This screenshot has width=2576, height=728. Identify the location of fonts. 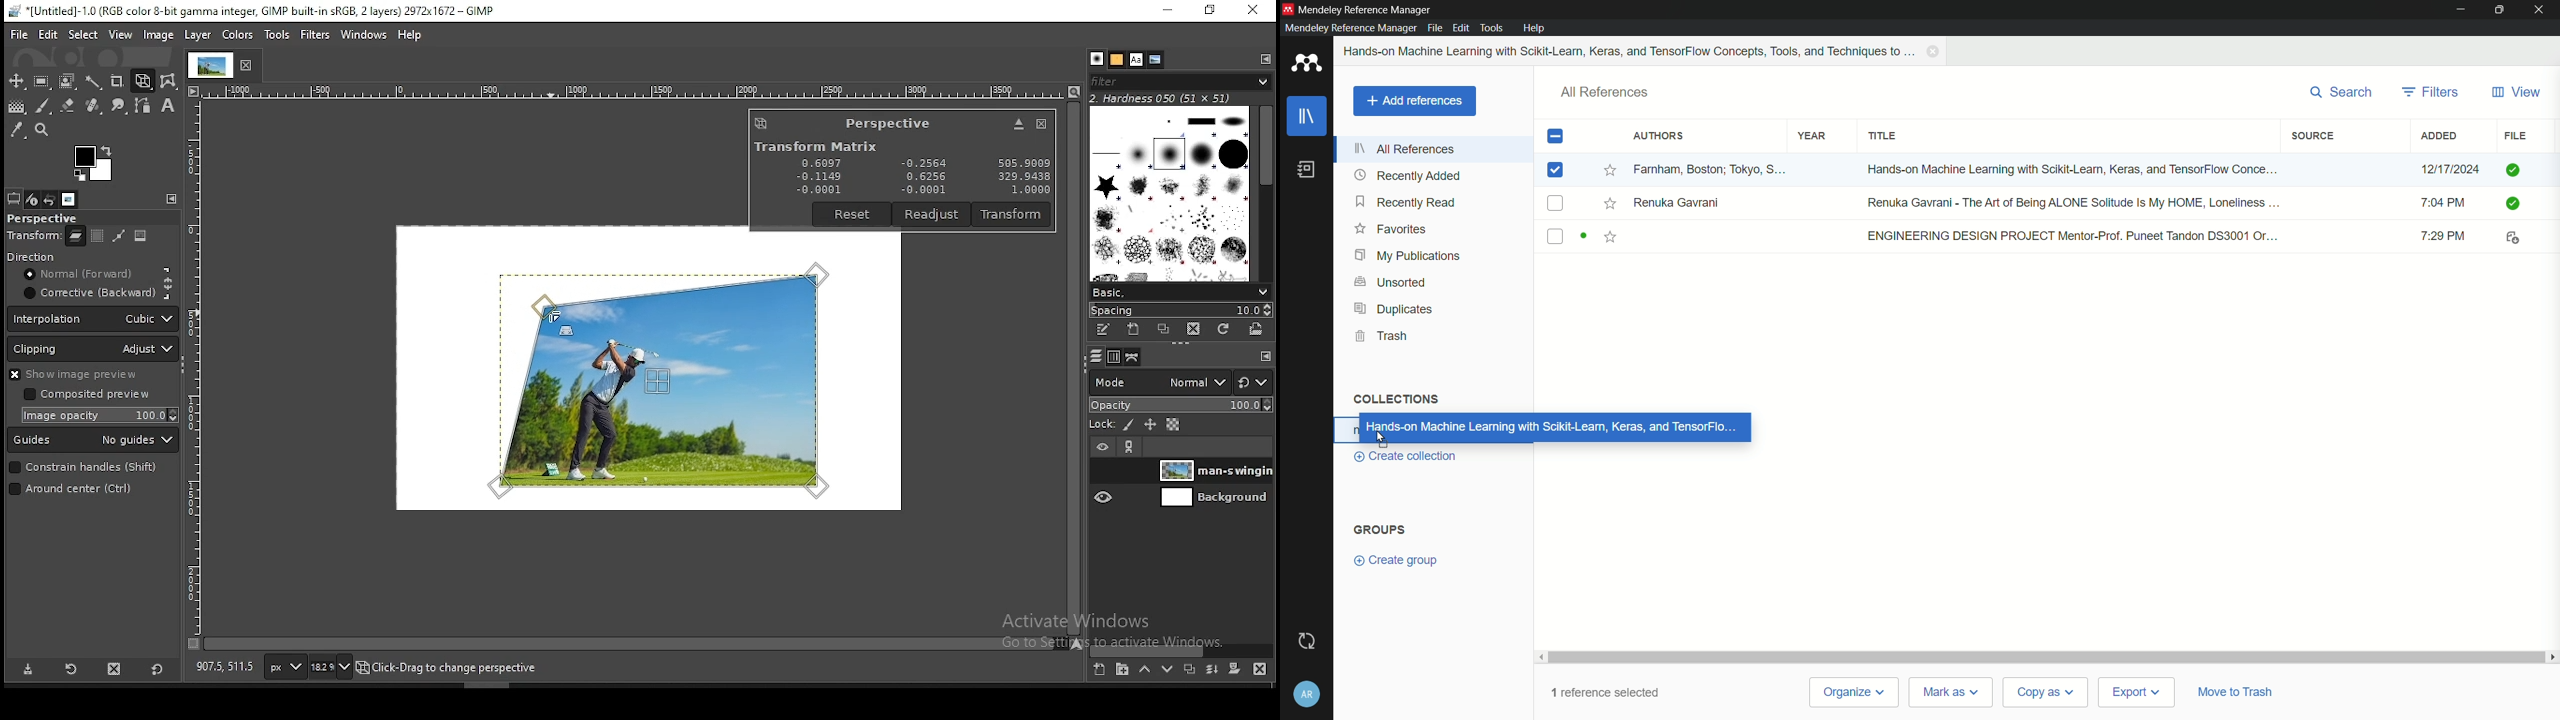
(1135, 58).